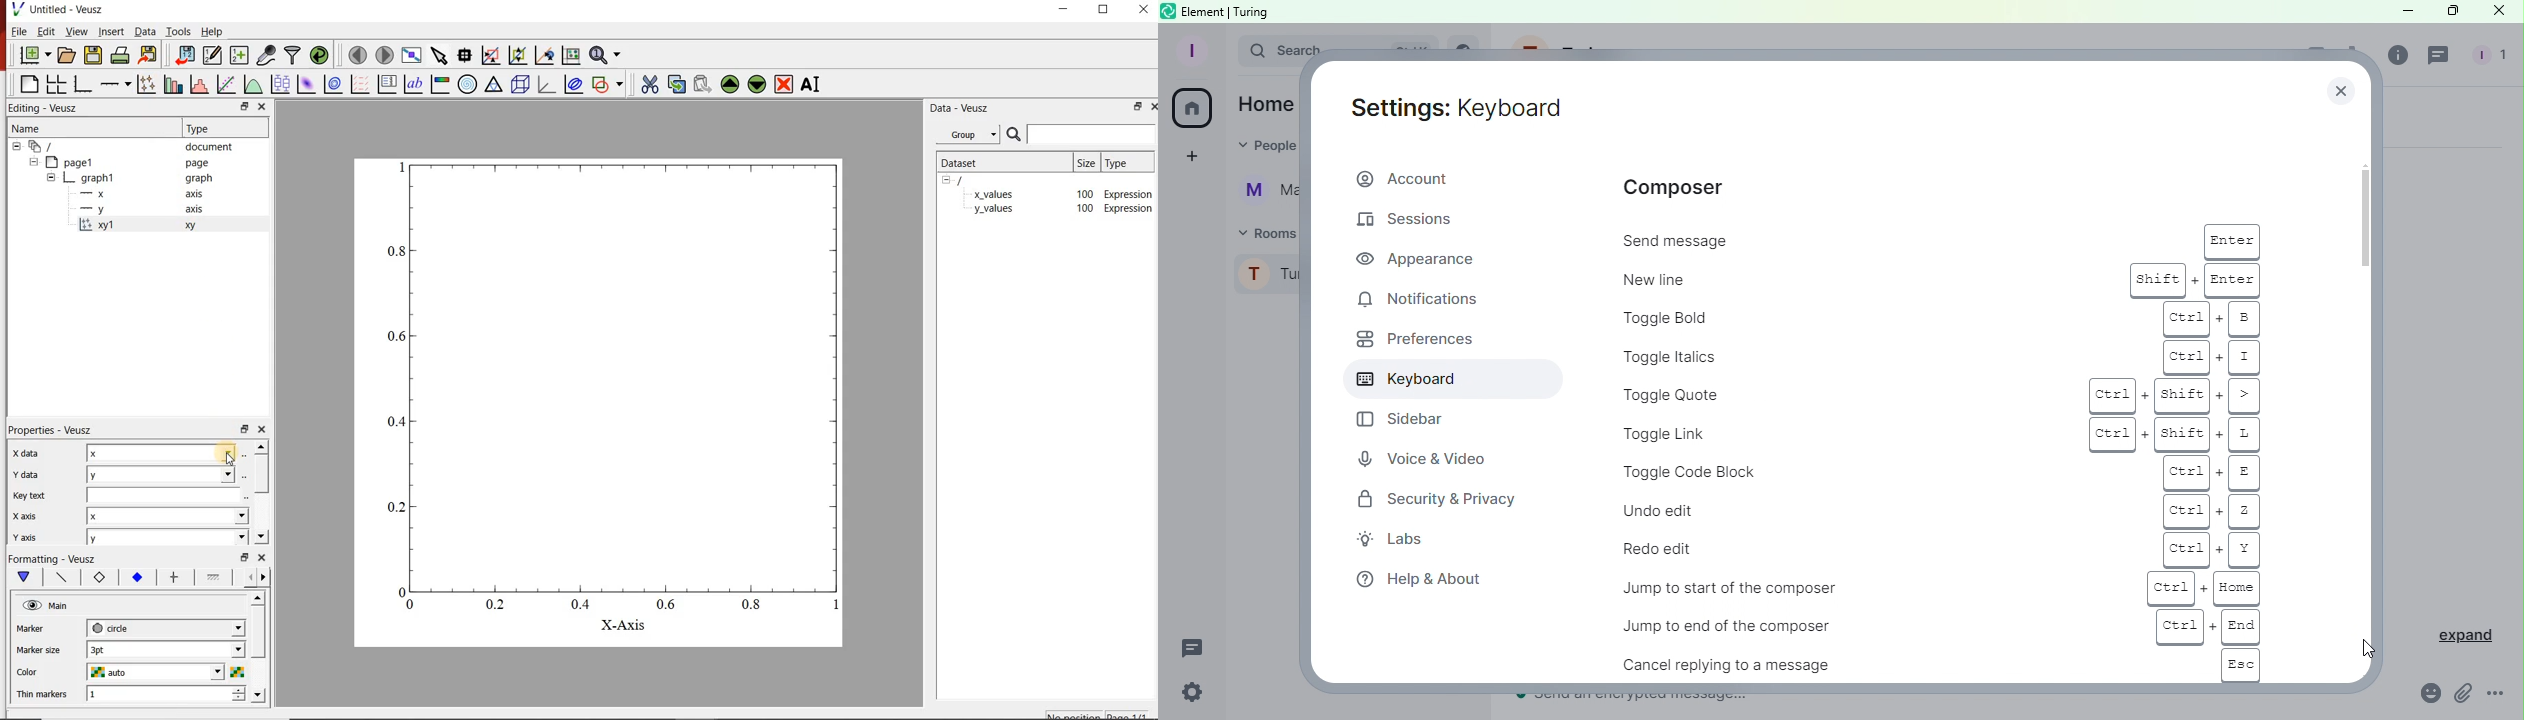 Image resolution: width=2548 pixels, height=728 pixels. What do you see at coordinates (1270, 145) in the screenshot?
I see `People` at bounding box center [1270, 145].